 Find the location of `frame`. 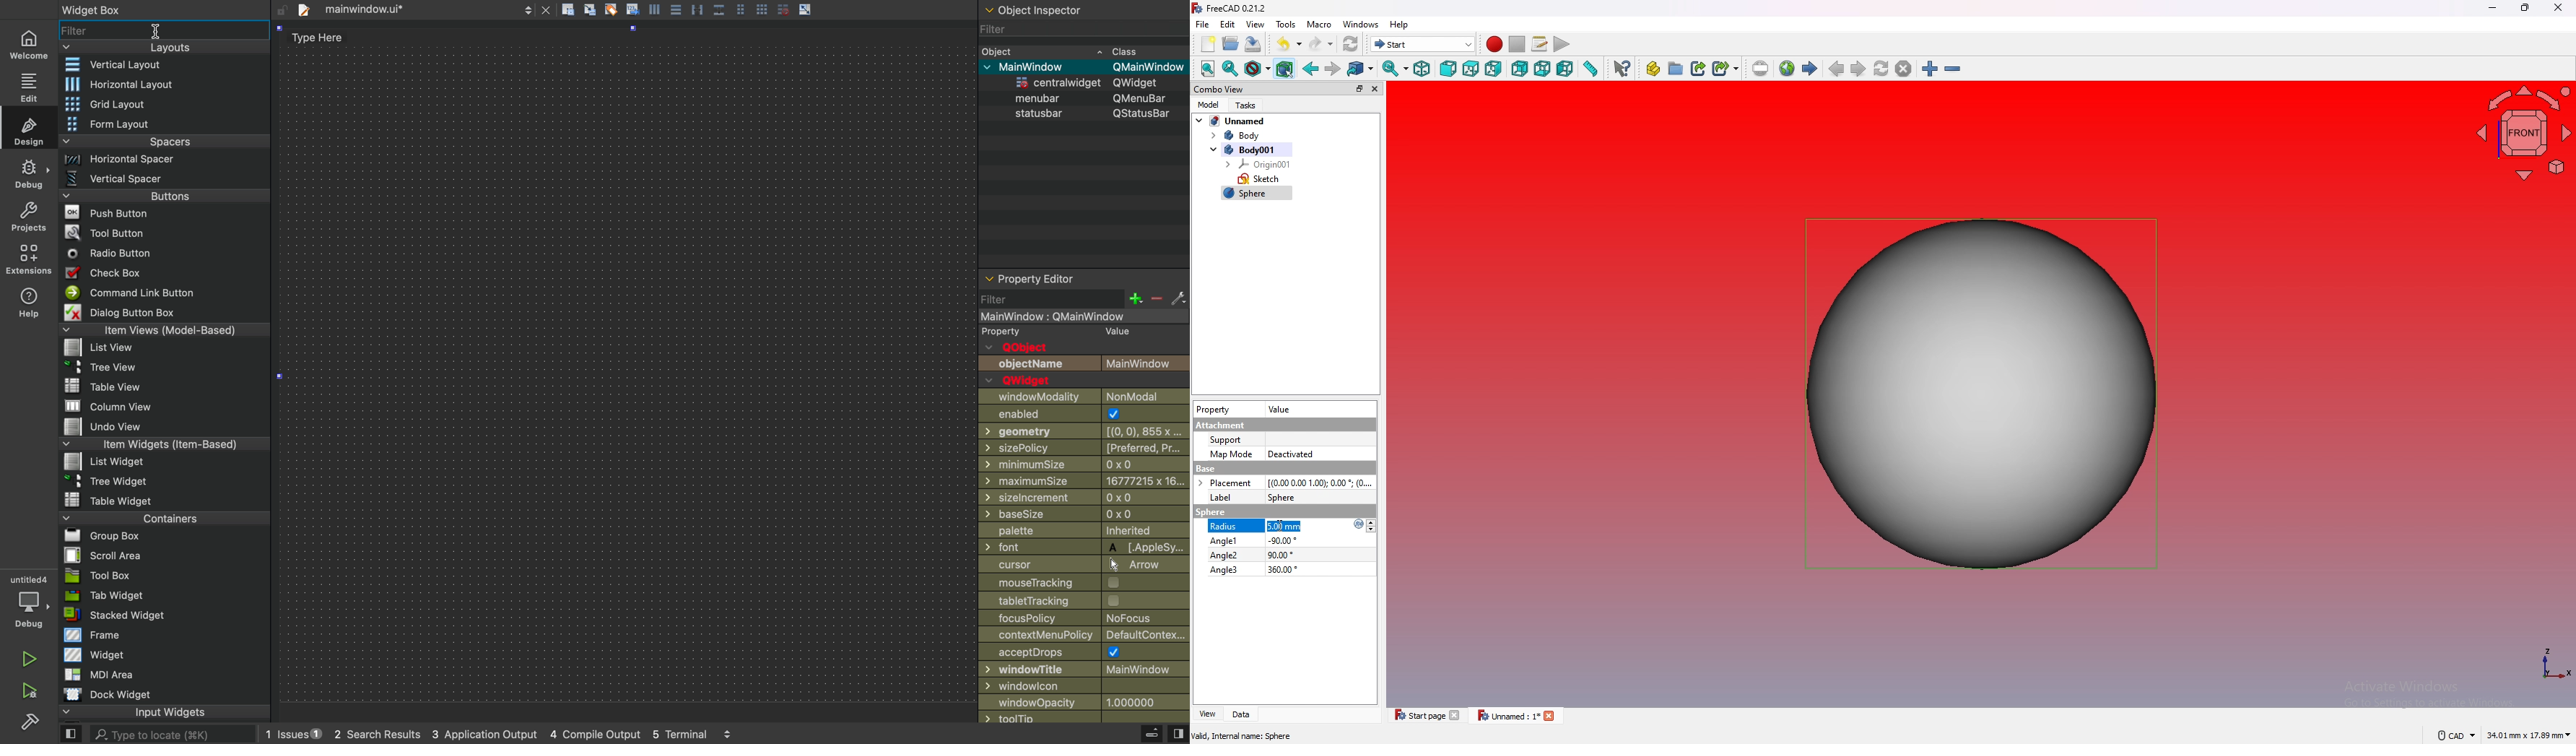

frame is located at coordinates (162, 636).